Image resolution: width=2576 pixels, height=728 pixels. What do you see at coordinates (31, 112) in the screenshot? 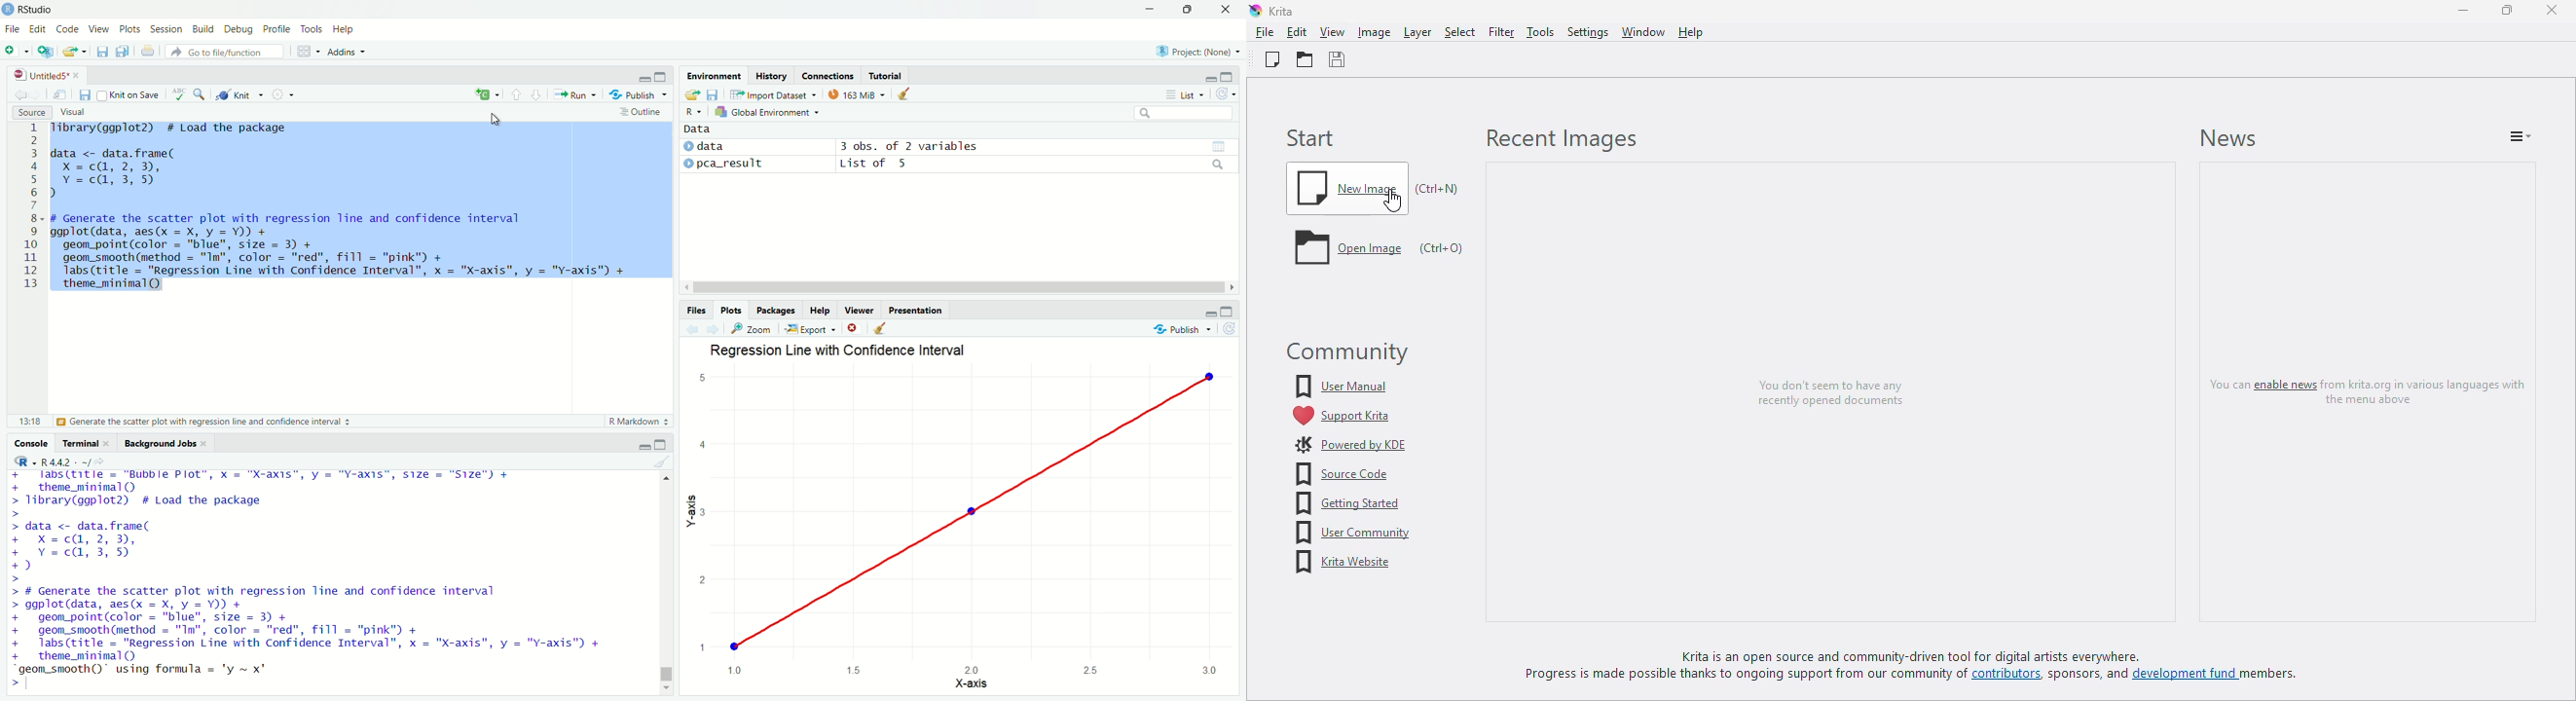
I see `Source` at bounding box center [31, 112].